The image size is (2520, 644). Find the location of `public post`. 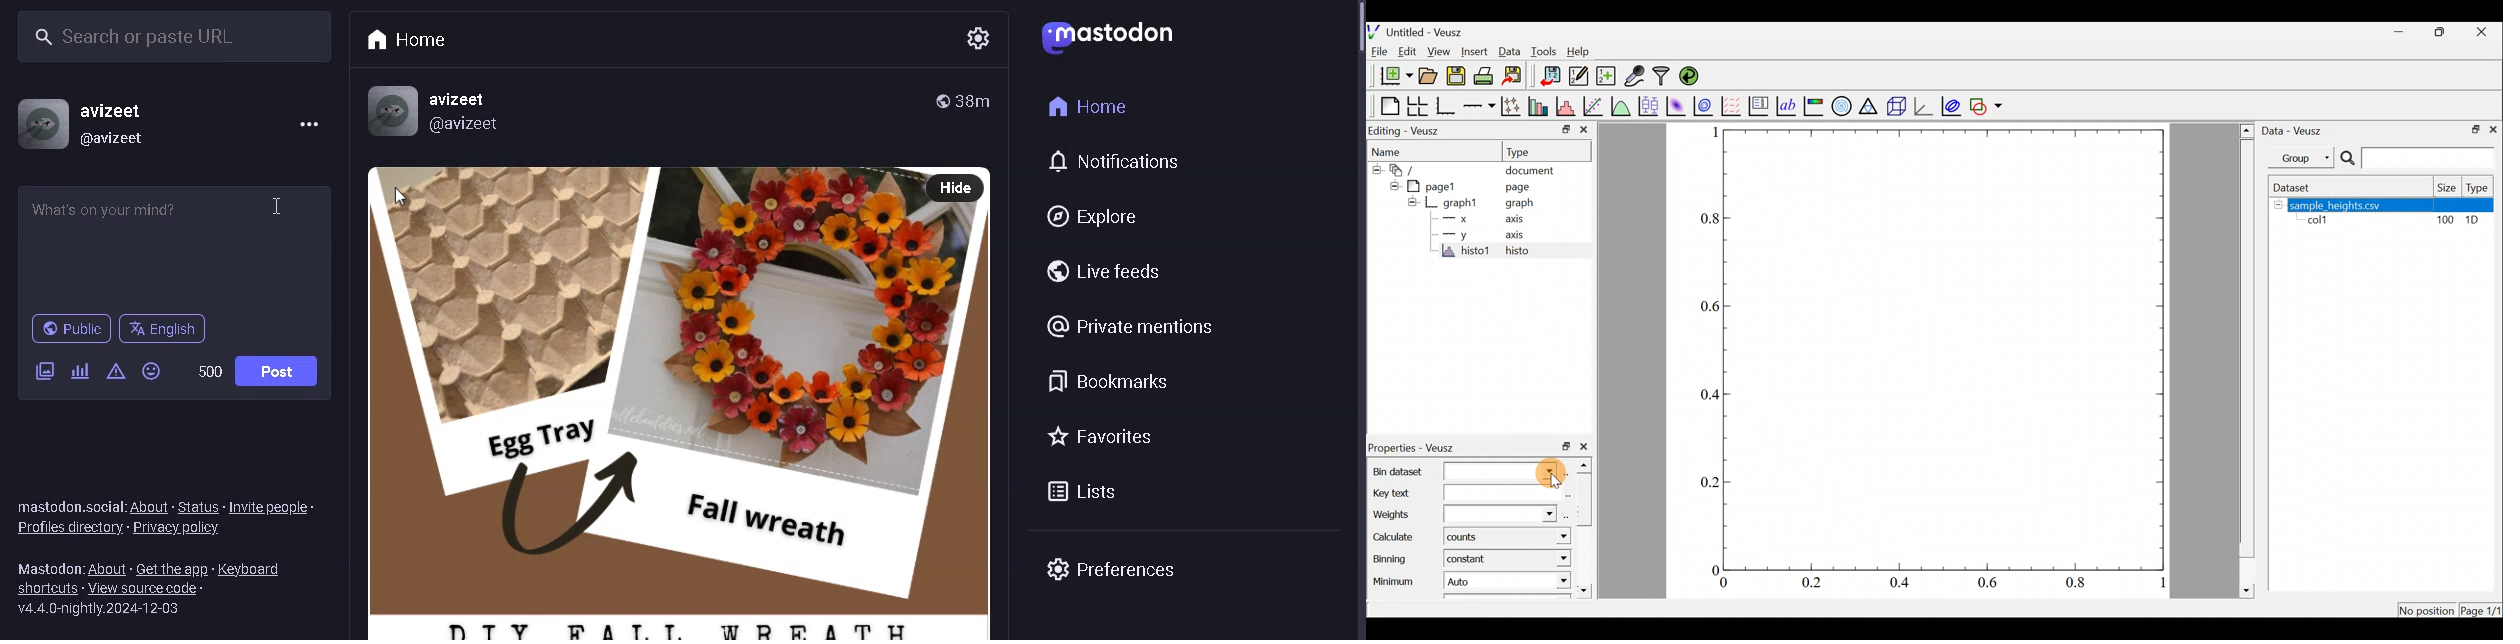

public post is located at coordinates (939, 101).